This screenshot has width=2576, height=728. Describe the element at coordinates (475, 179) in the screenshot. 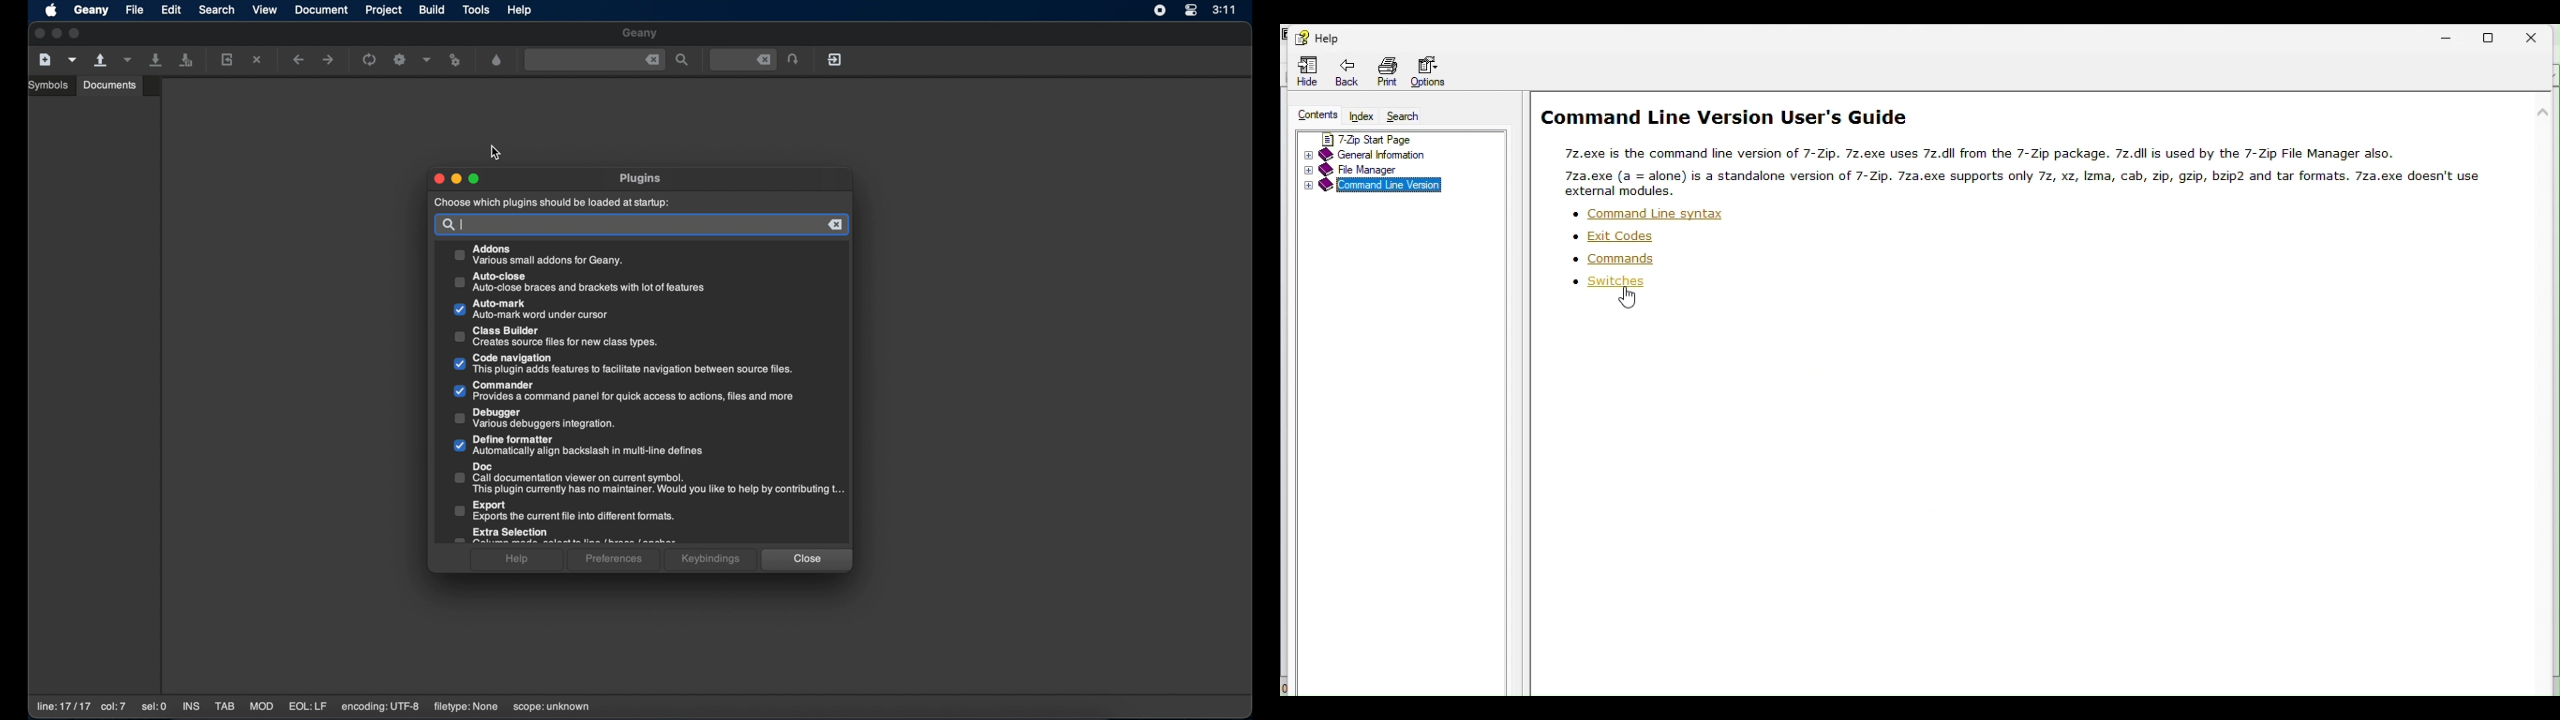

I see `maximize` at that location.